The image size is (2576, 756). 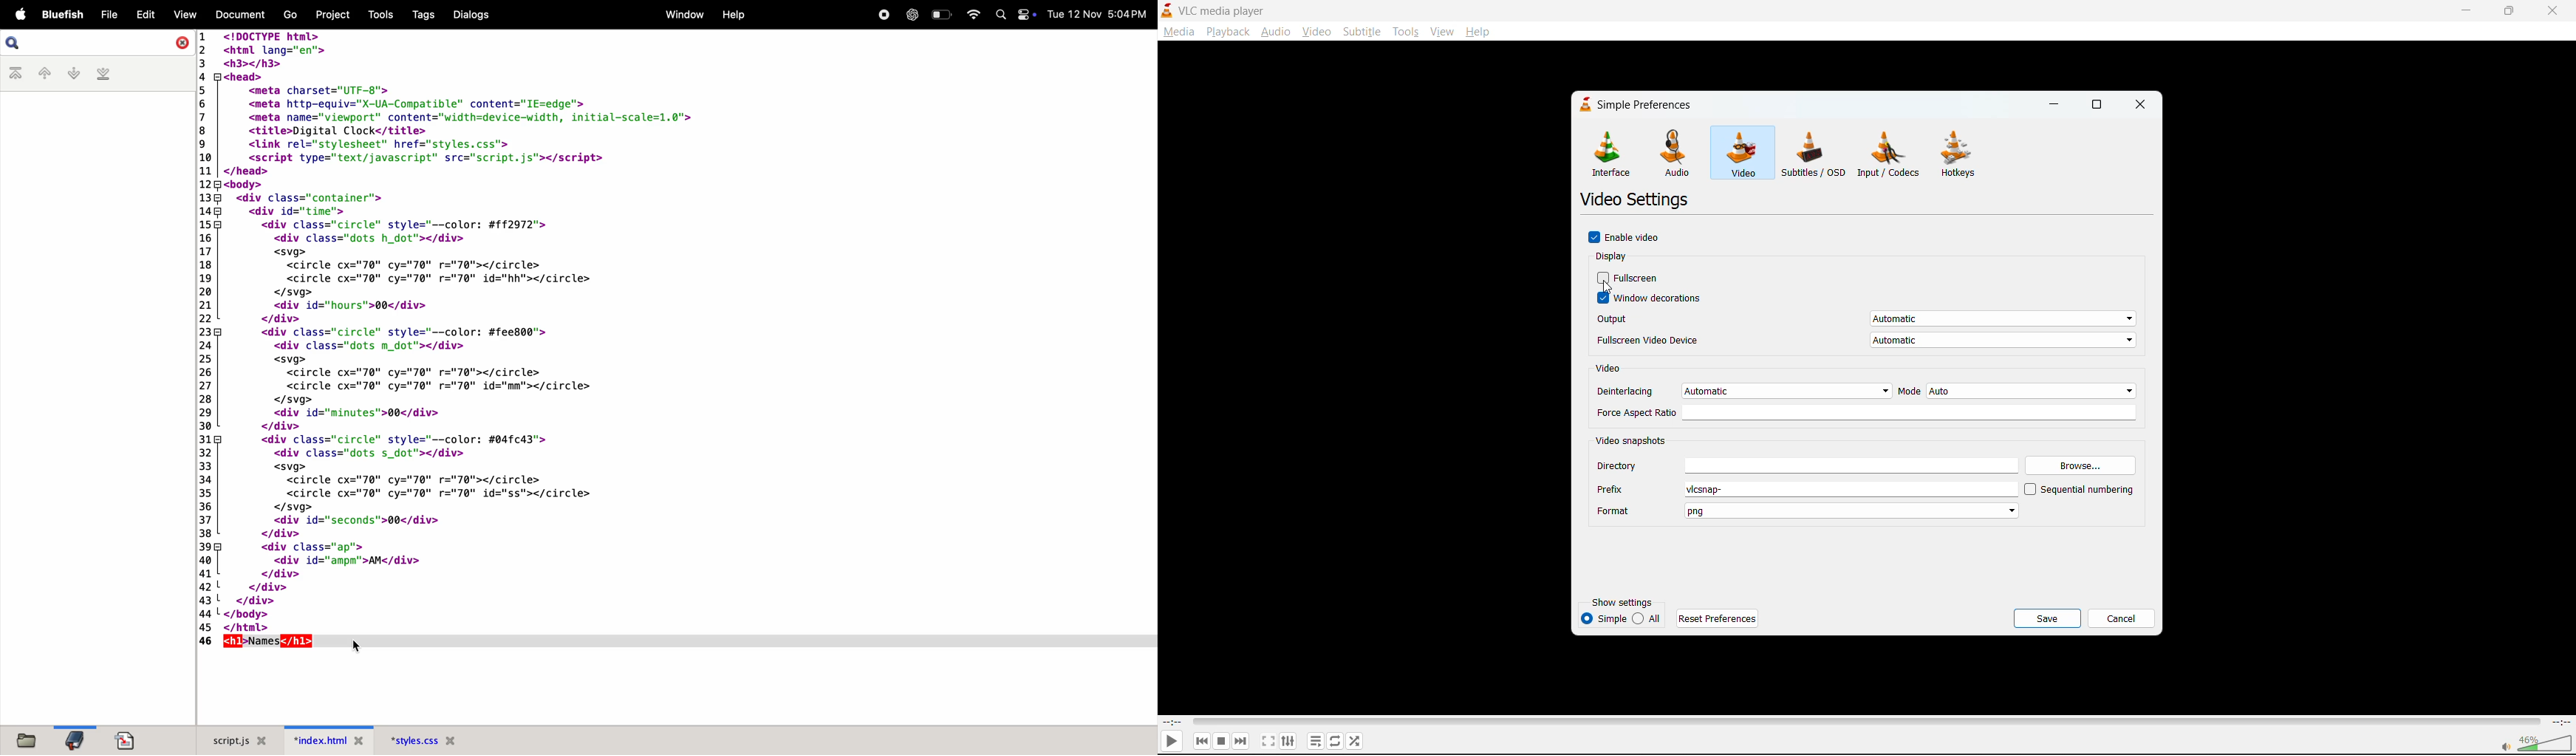 I want to click on tools, so click(x=383, y=15).